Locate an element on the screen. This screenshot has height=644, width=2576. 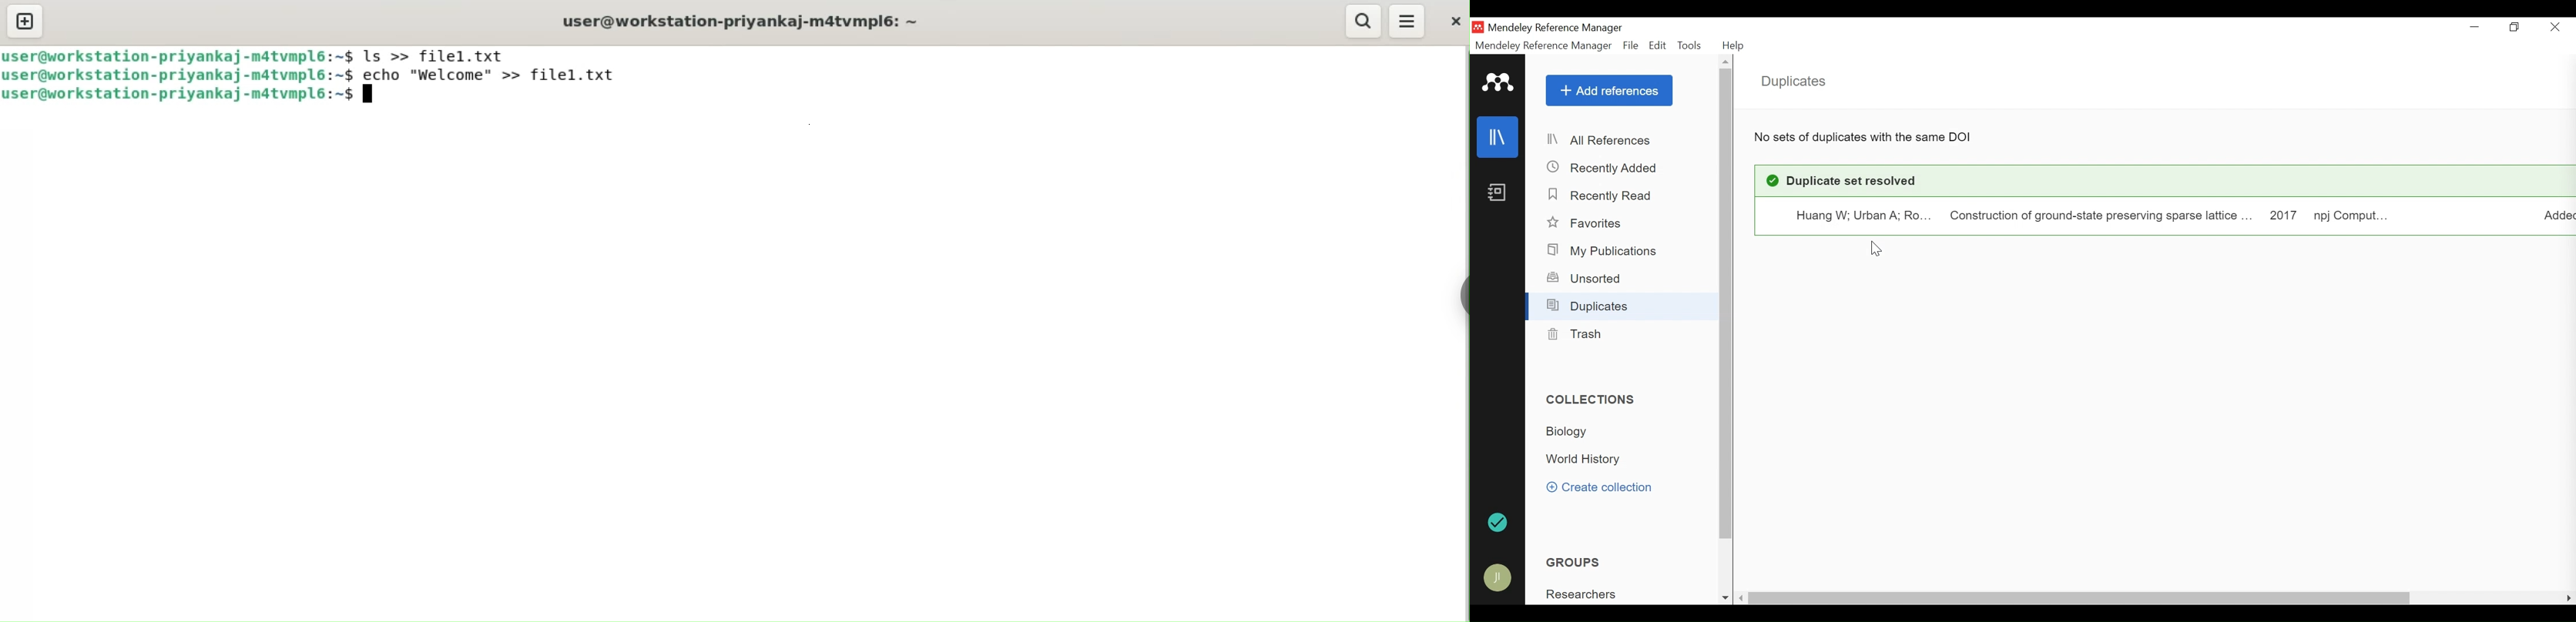
Scroll Right is located at coordinates (2569, 599).